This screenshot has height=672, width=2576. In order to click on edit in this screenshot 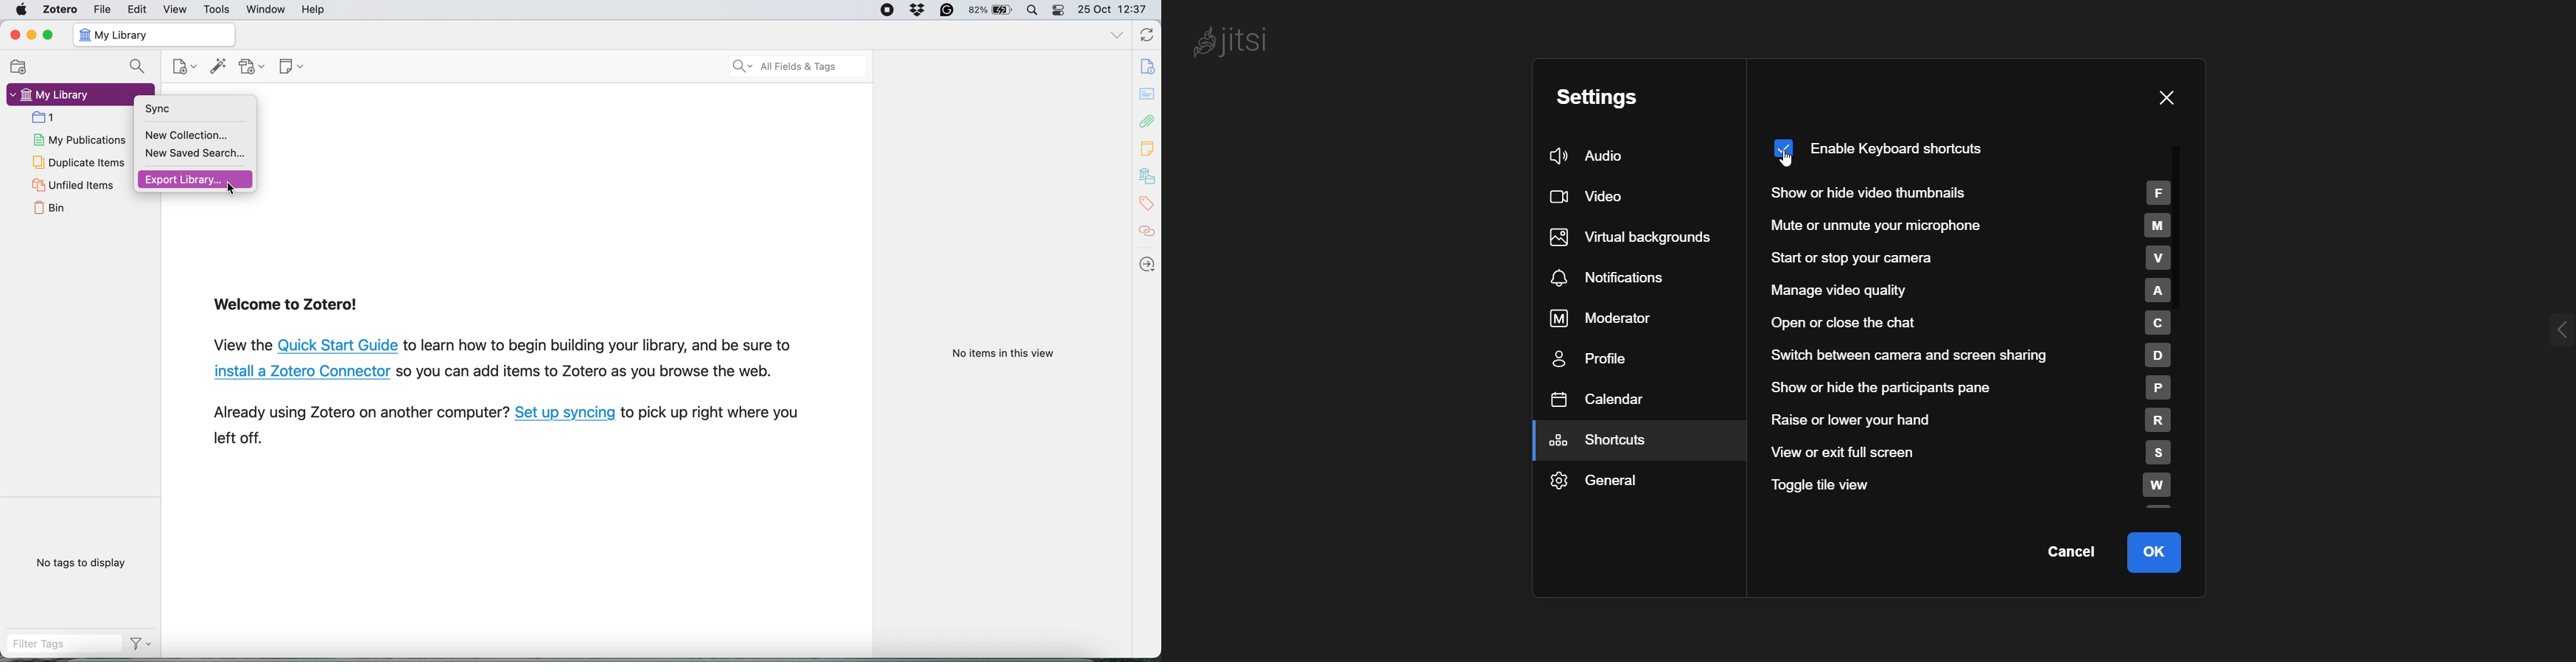, I will do `click(138, 9)`.